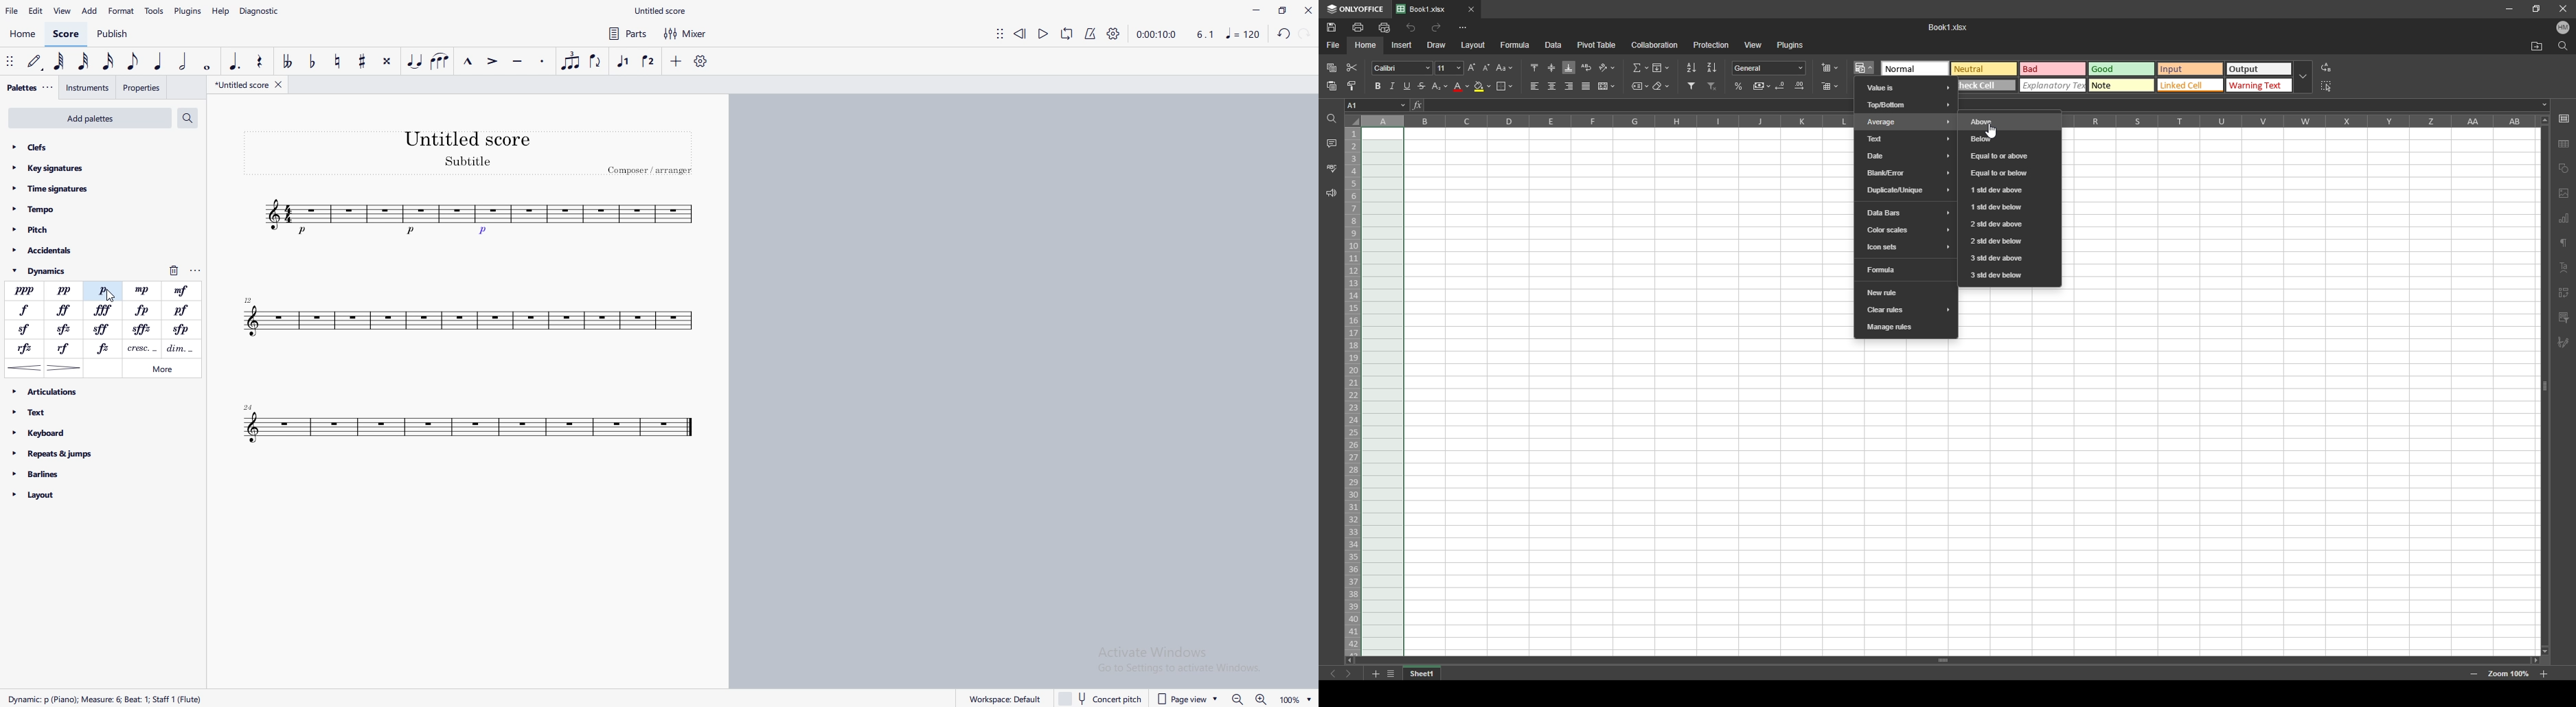 Image resolution: width=2576 pixels, height=728 pixels. Describe the element at coordinates (131, 699) in the screenshot. I see `Rect Duration: Measure: Voice: 1 Mesure 6` at that location.